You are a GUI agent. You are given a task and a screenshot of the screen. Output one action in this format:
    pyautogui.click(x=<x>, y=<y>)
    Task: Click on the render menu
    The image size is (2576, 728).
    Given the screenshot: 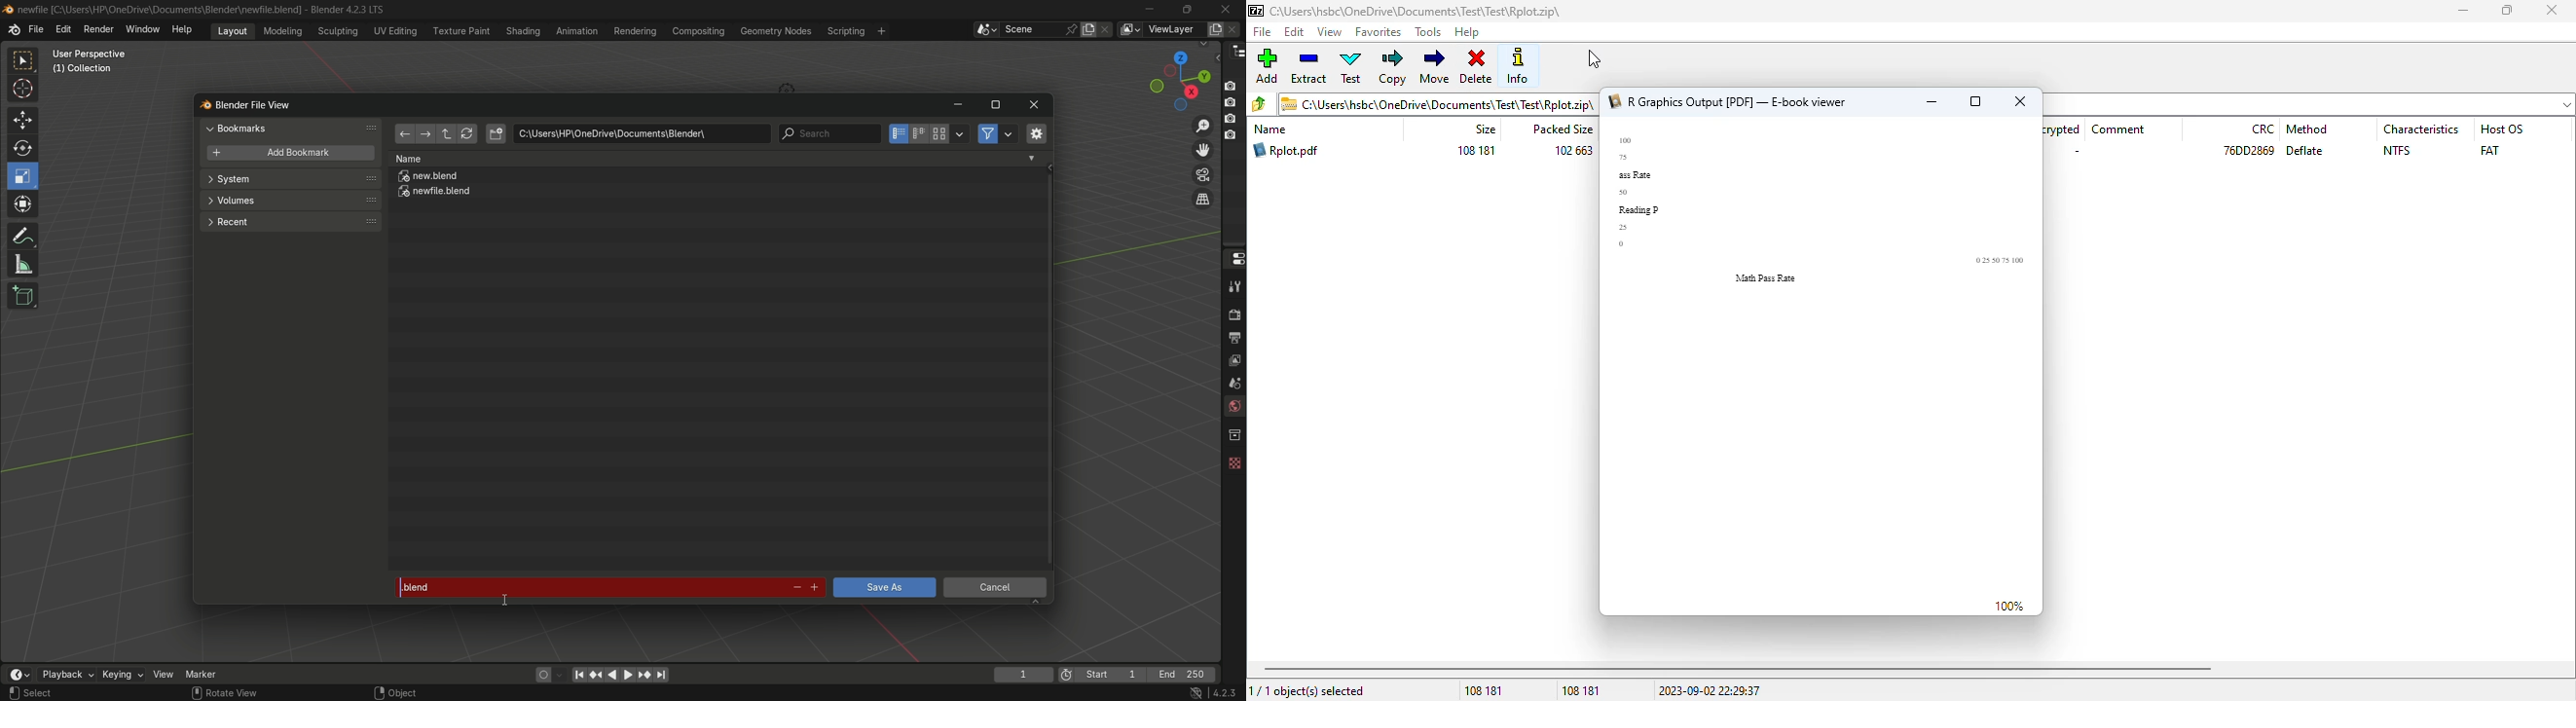 What is the action you would take?
    pyautogui.click(x=99, y=28)
    